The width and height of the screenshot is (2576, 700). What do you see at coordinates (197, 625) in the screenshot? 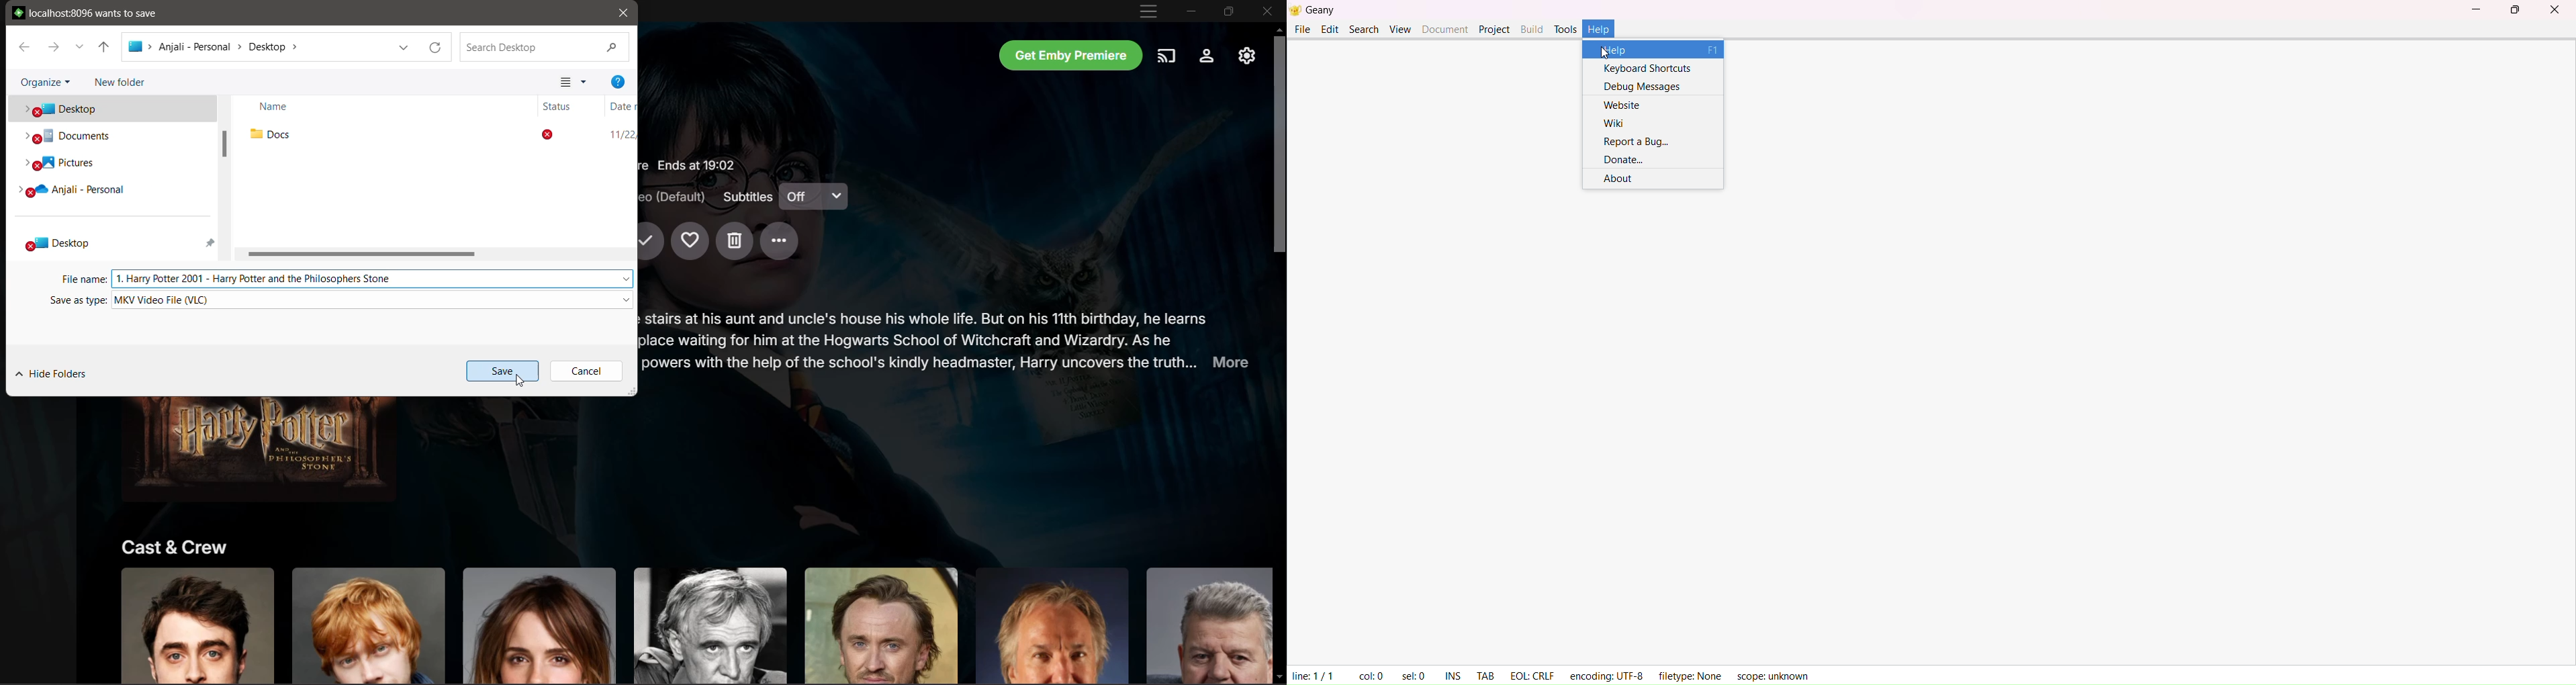
I see `Click to know more about actor` at bounding box center [197, 625].